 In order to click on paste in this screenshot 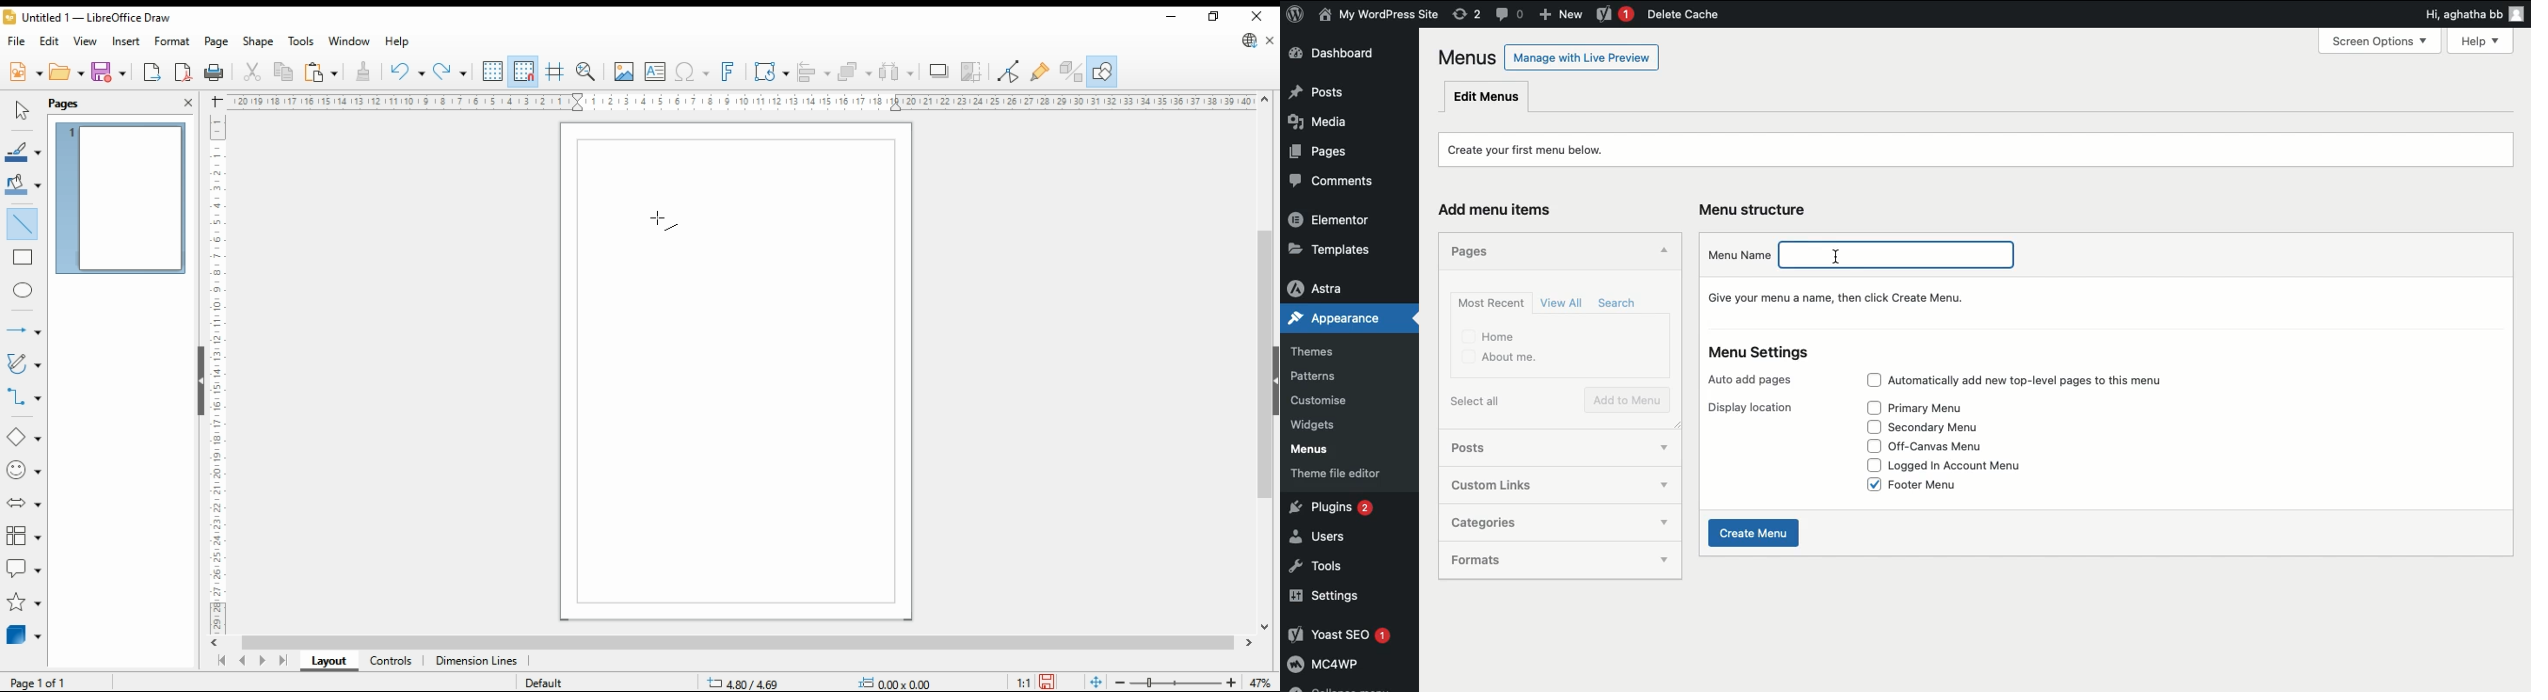, I will do `click(321, 72)`.